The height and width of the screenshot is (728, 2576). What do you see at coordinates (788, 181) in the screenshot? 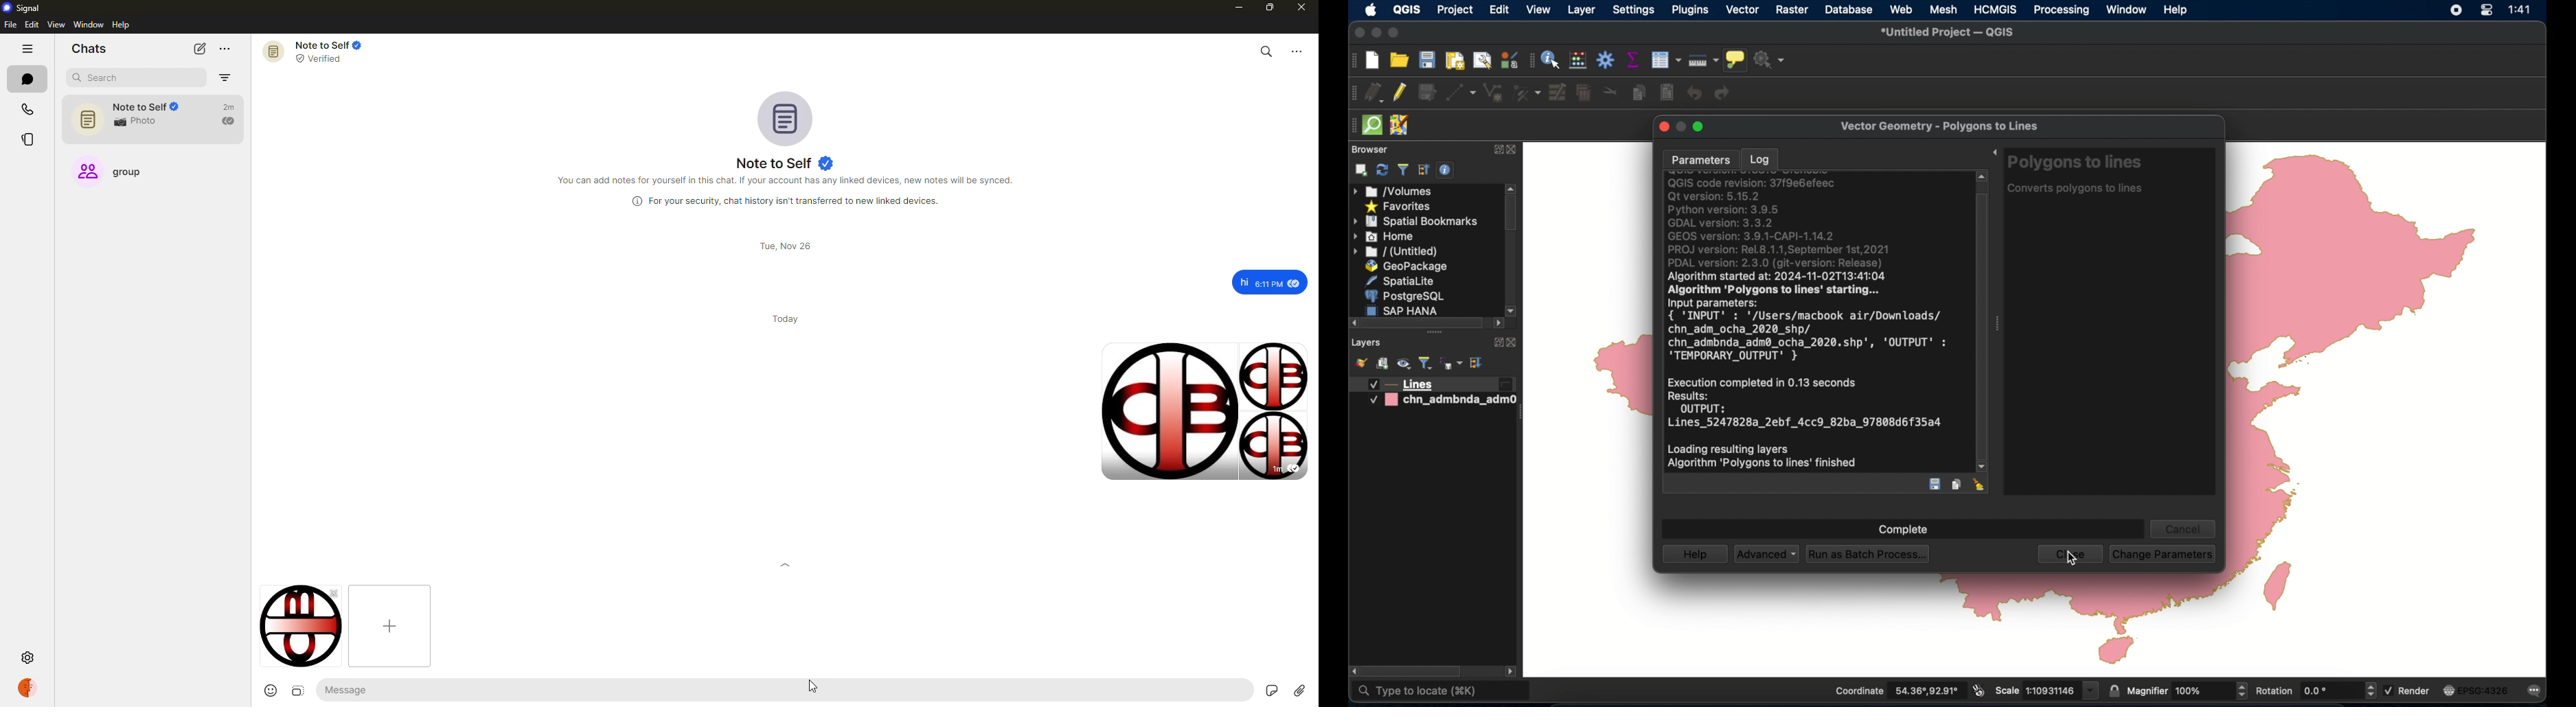
I see `info` at bounding box center [788, 181].